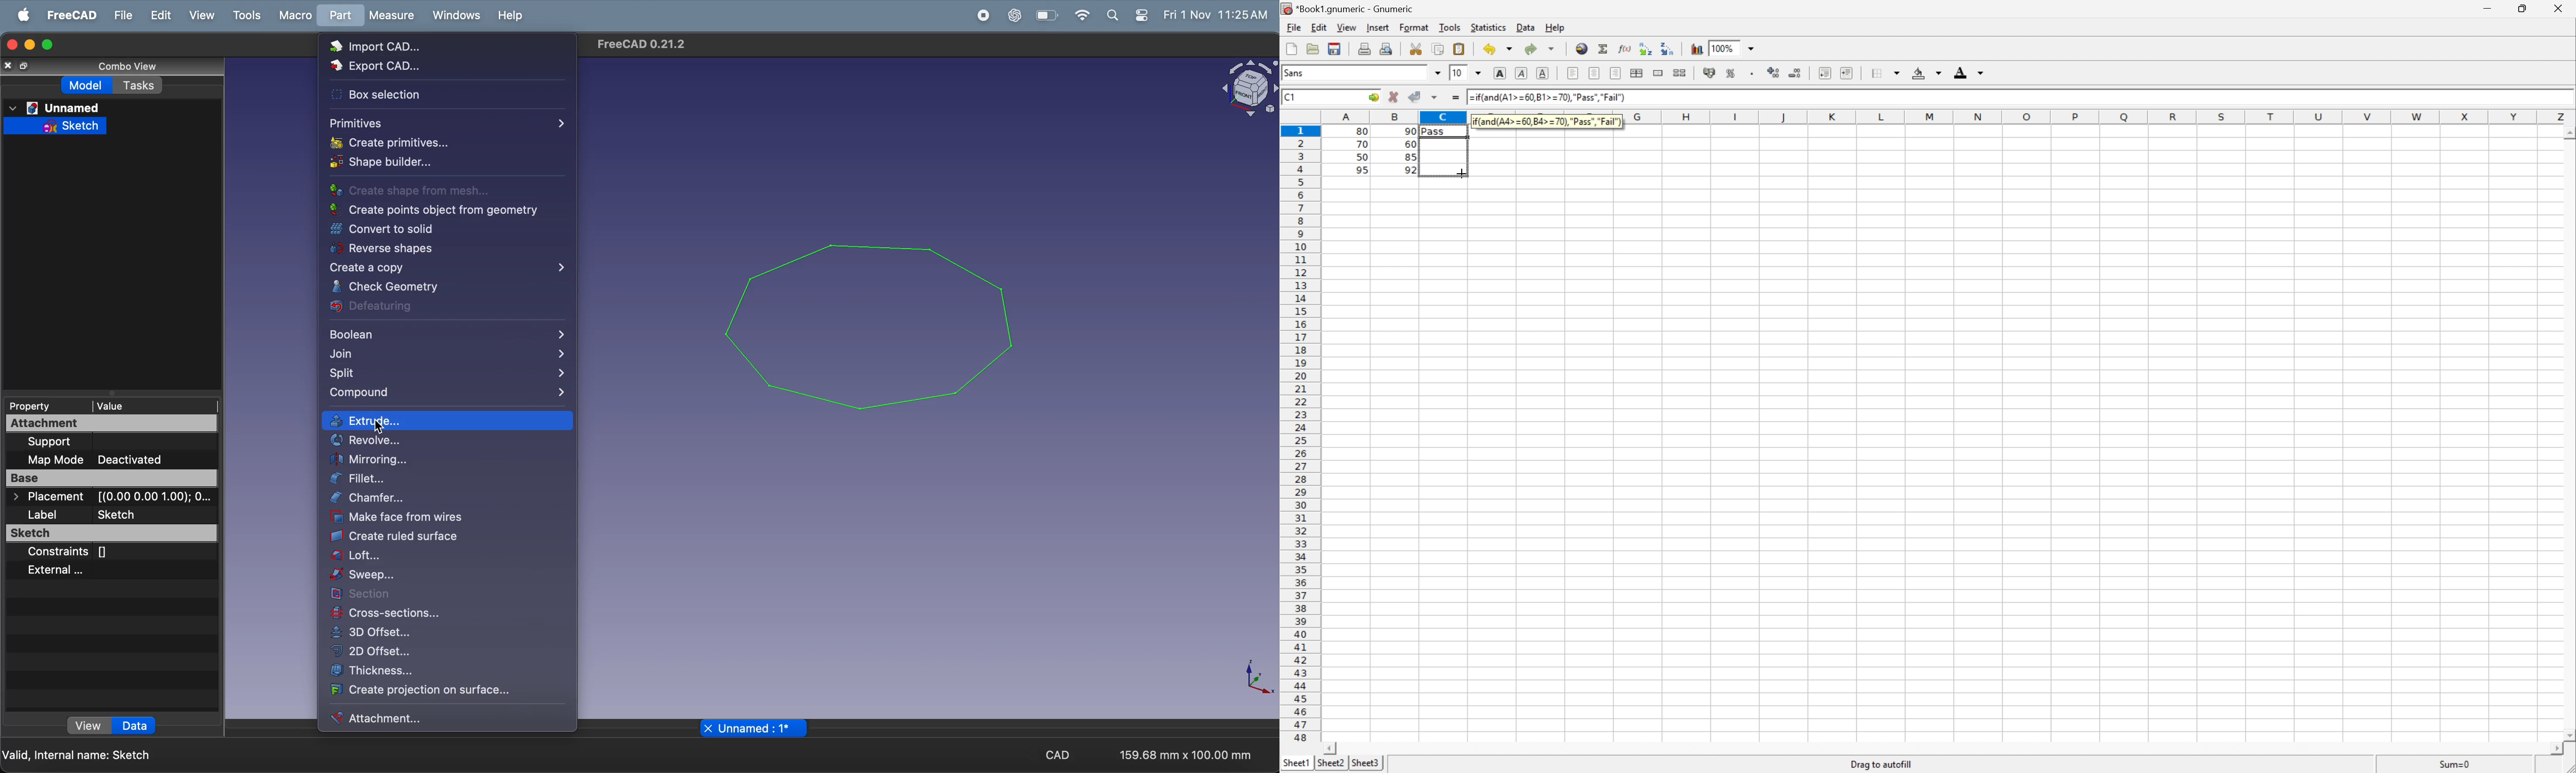 Image resolution: width=2576 pixels, height=784 pixels. What do you see at coordinates (391, 15) in the screenshot?
I see `measure` at bounding box center [391, 15].